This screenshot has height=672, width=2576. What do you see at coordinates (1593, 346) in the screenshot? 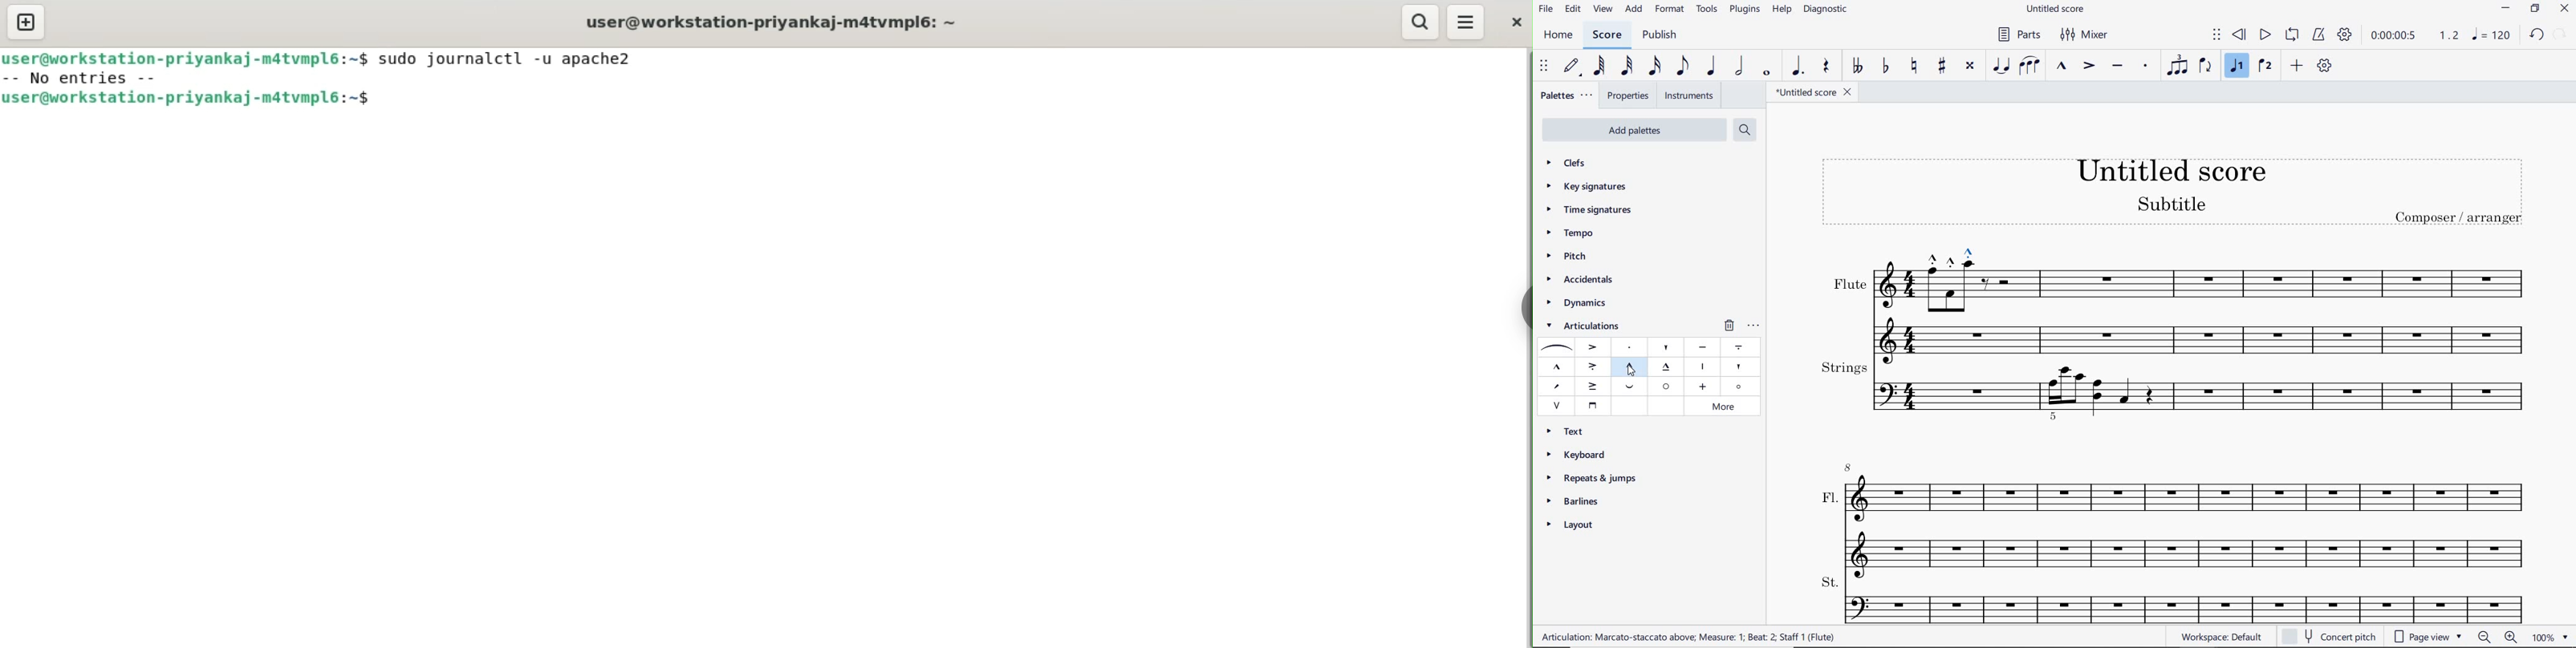
I see `ACCENT ABOVE` at bounding box center [1593, 346].